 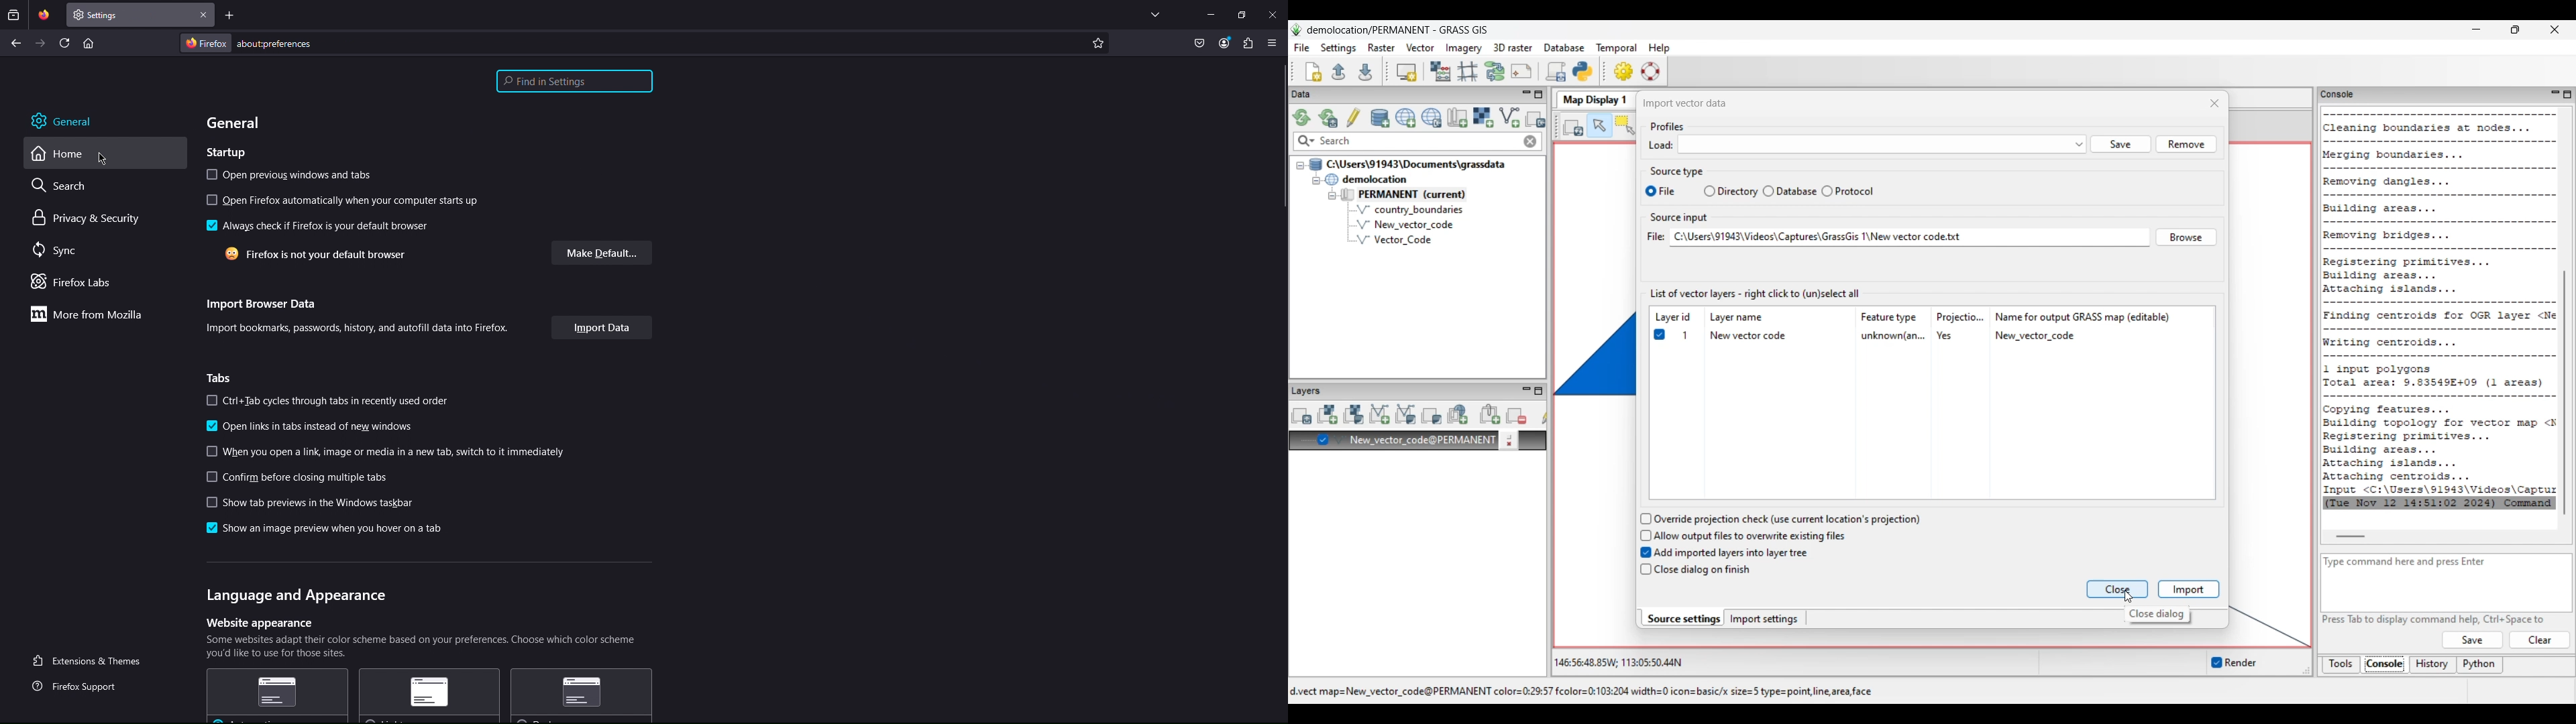 What do you see at coordinates (315, 254) in the screenshot?
I see `Firefox is not your default browser` at bounding box center [315, 254].